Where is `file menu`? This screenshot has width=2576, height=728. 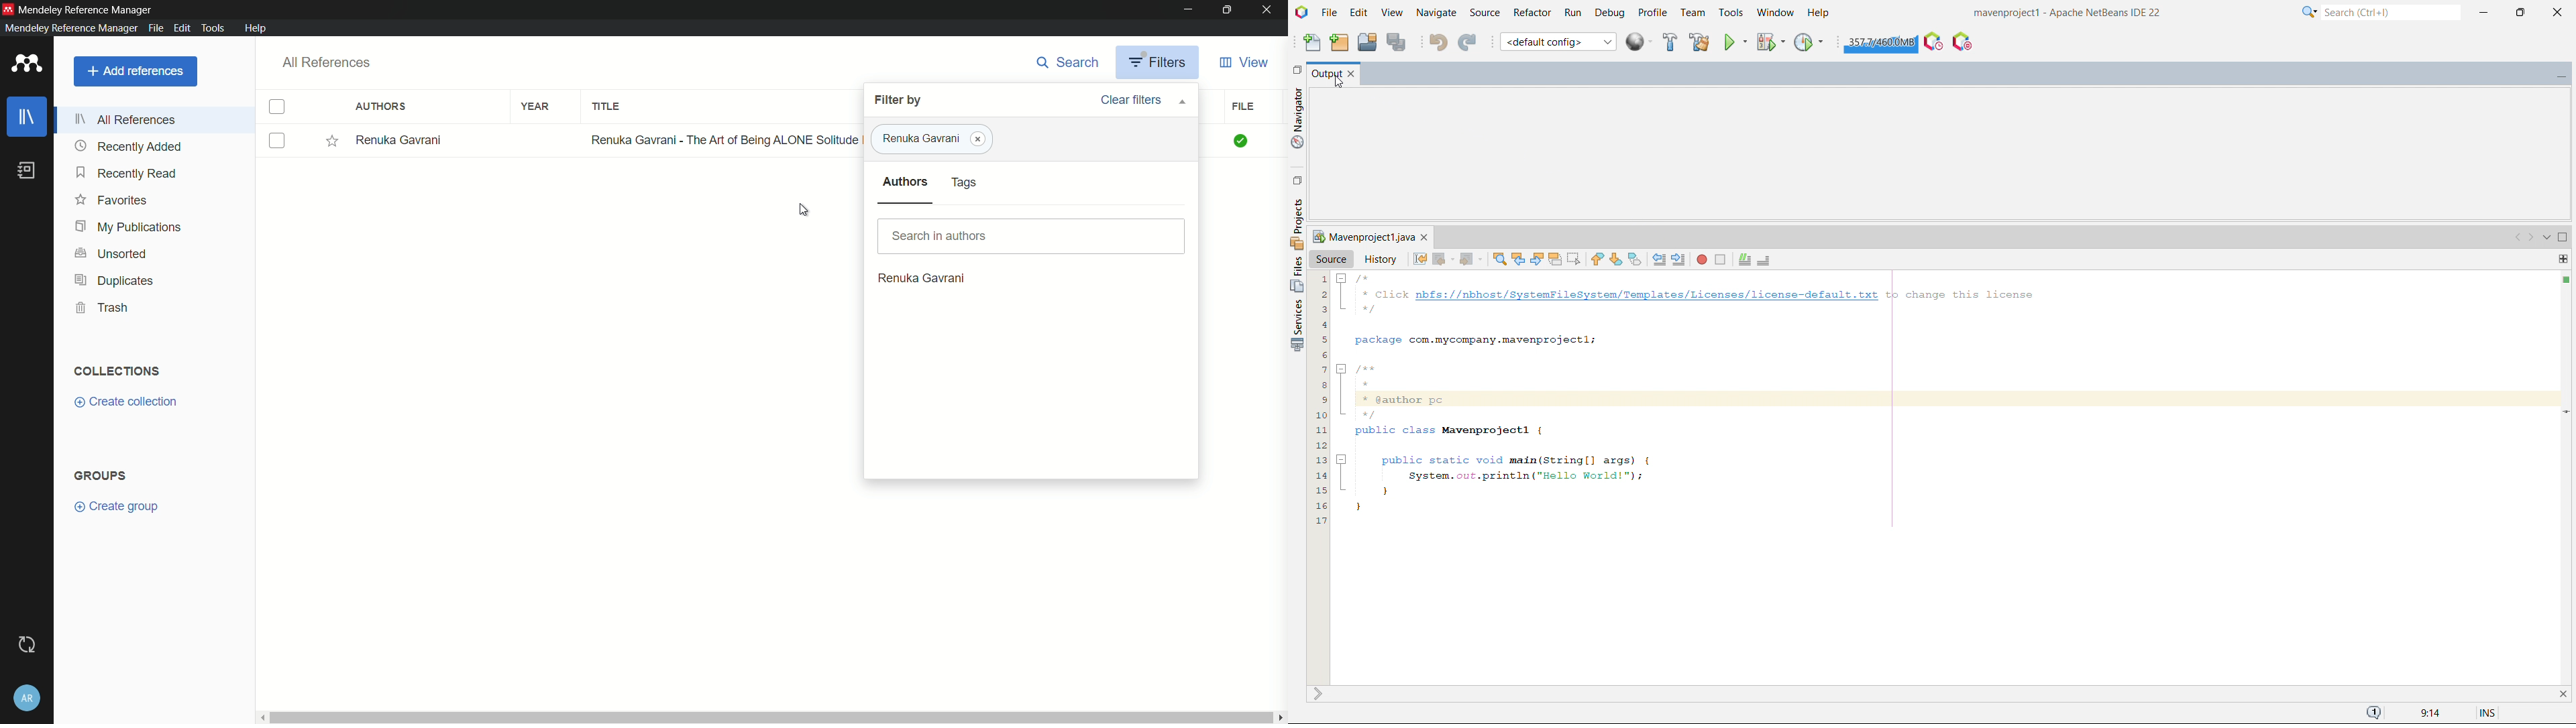
file menu is located at coordinates (156, 28).